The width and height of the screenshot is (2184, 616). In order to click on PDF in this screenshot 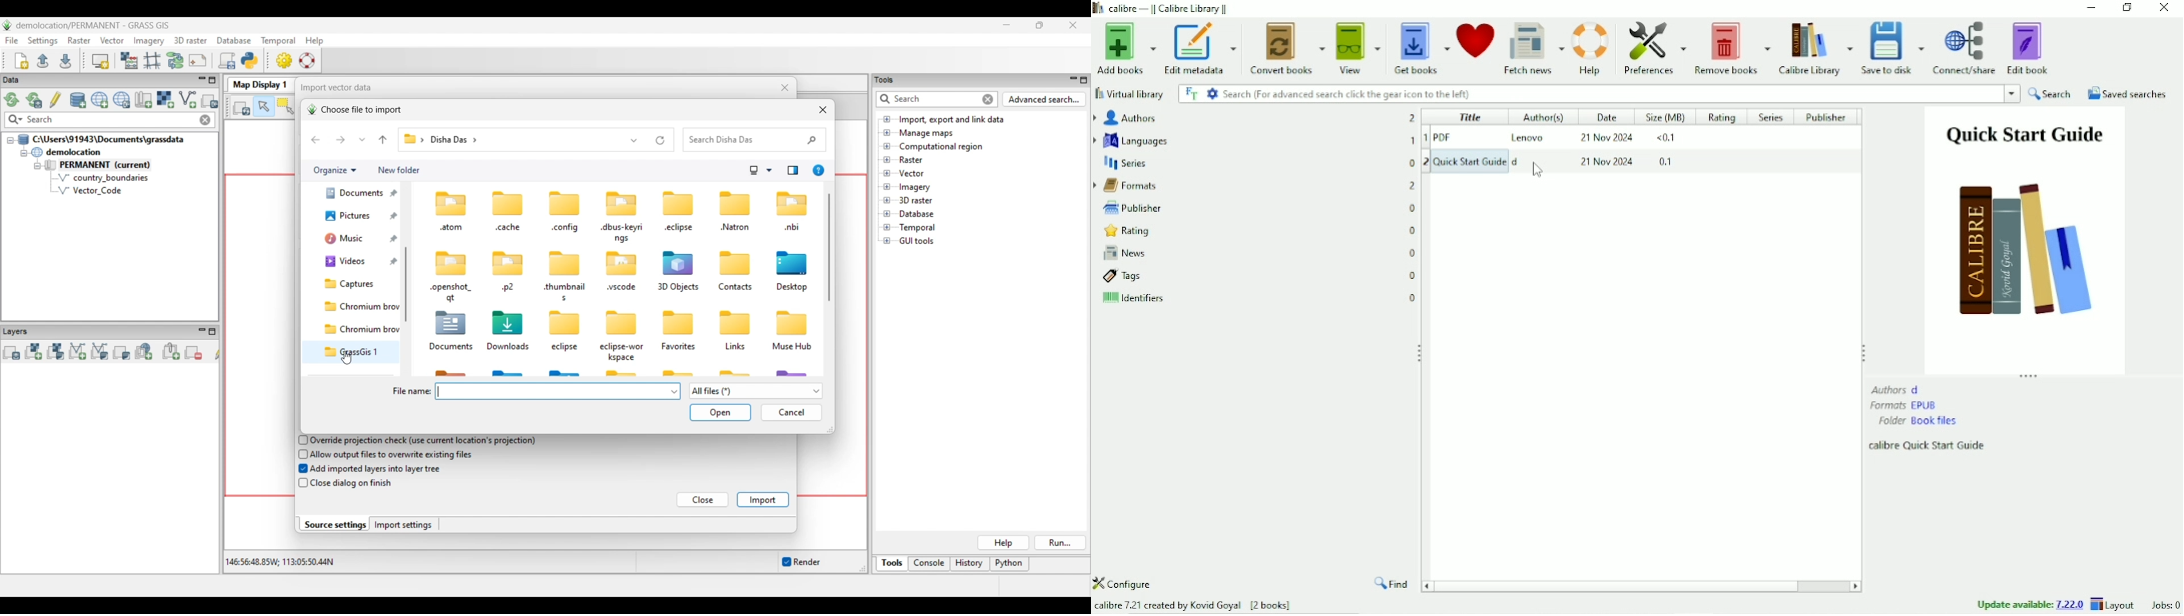, I will do `click(1464, 138)`.